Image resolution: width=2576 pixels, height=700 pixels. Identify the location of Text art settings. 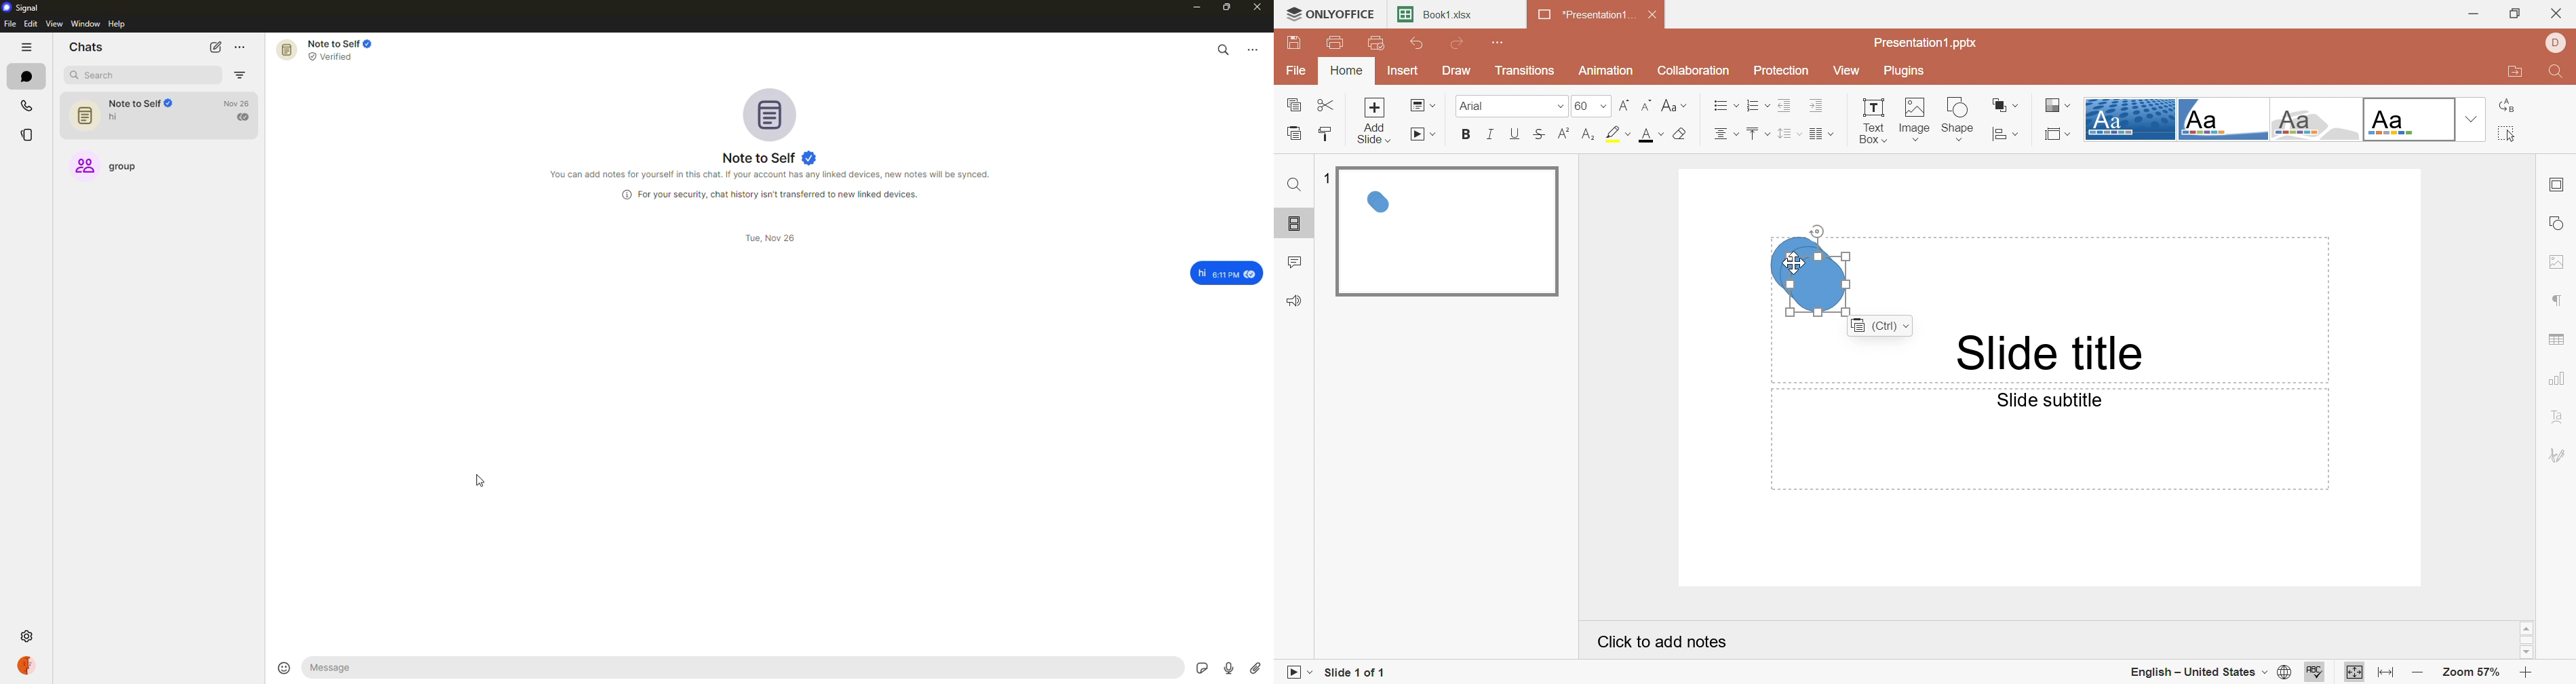
(2563, 419).